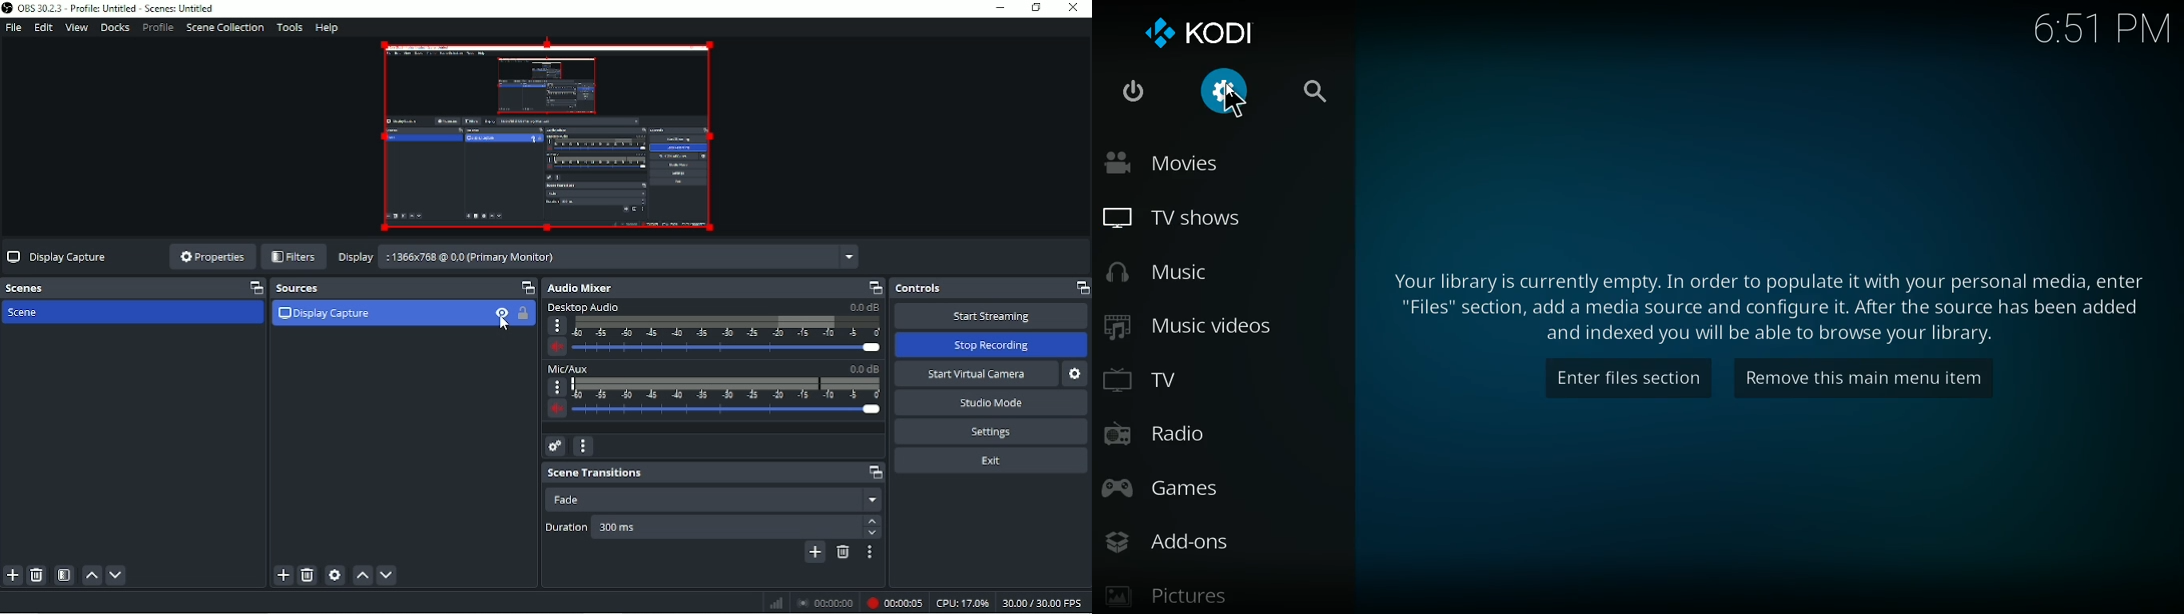 The height and width of the screenshot is (616, 2184). What do you see at coordinates (775, 603) in the screenshot?
I see `Graph` at bounding box center [775, 603].